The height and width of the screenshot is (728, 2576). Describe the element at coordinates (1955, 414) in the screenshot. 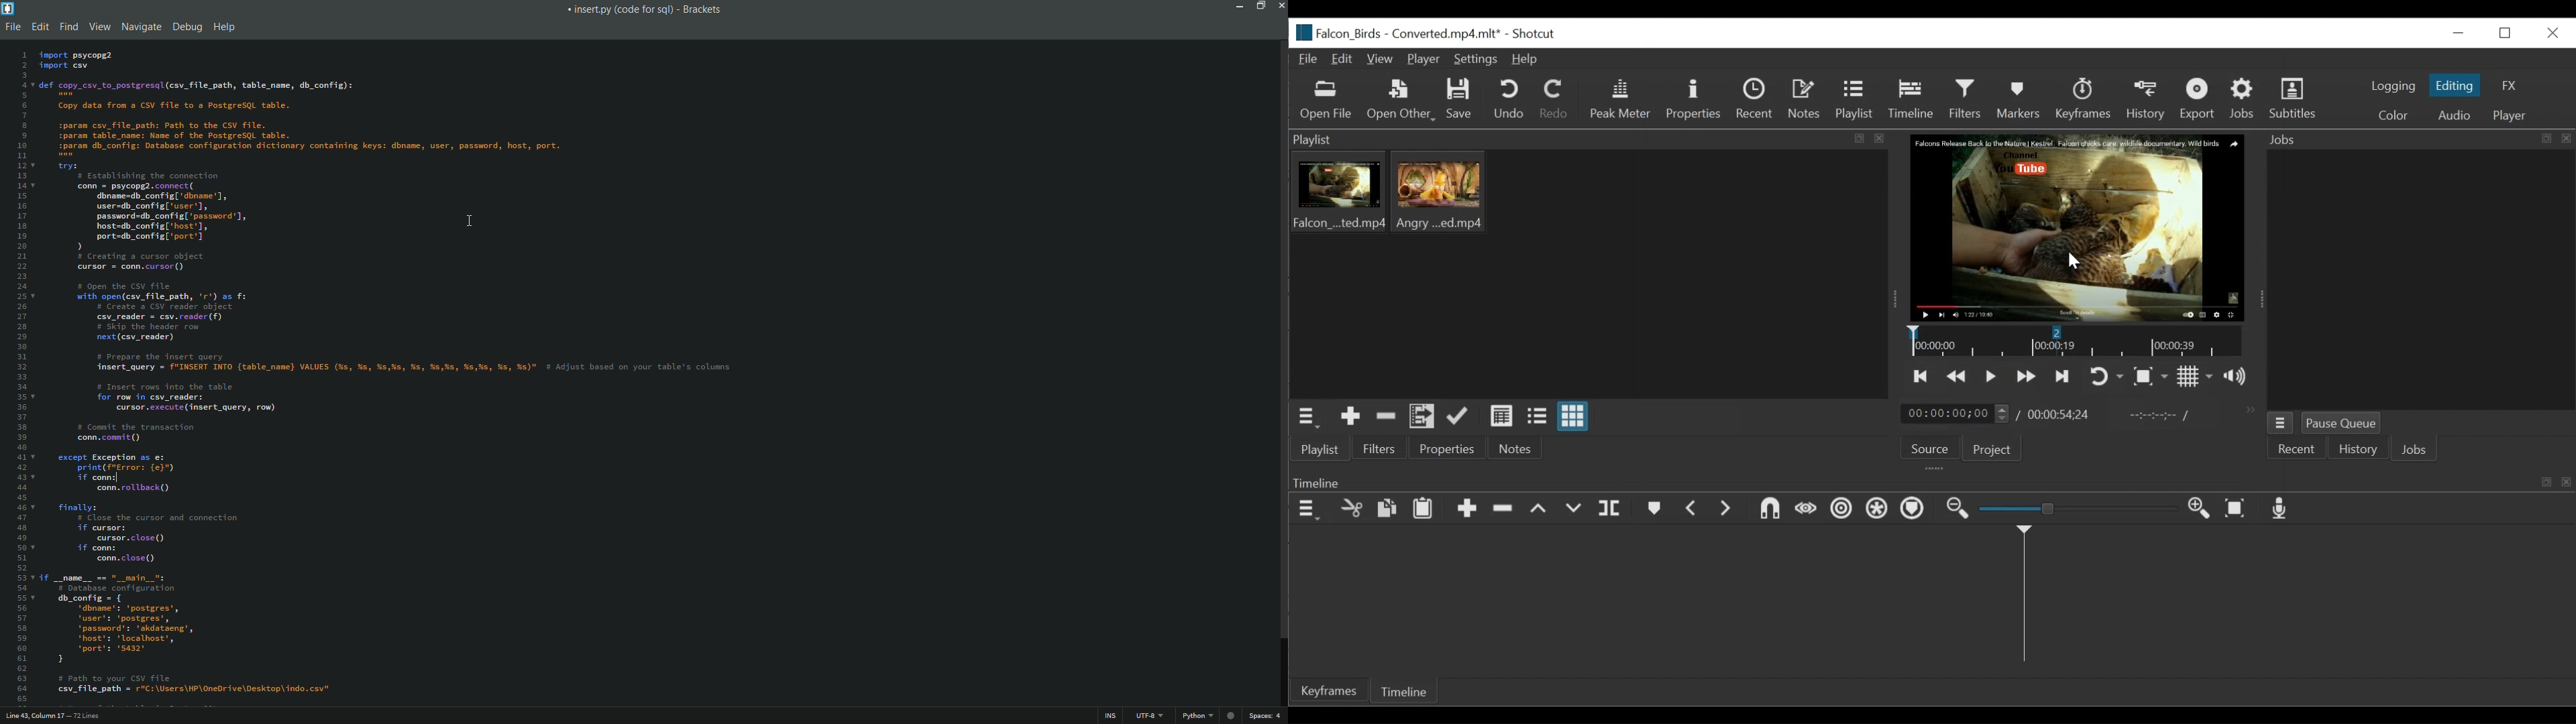

I see `Current Duration` at that location.